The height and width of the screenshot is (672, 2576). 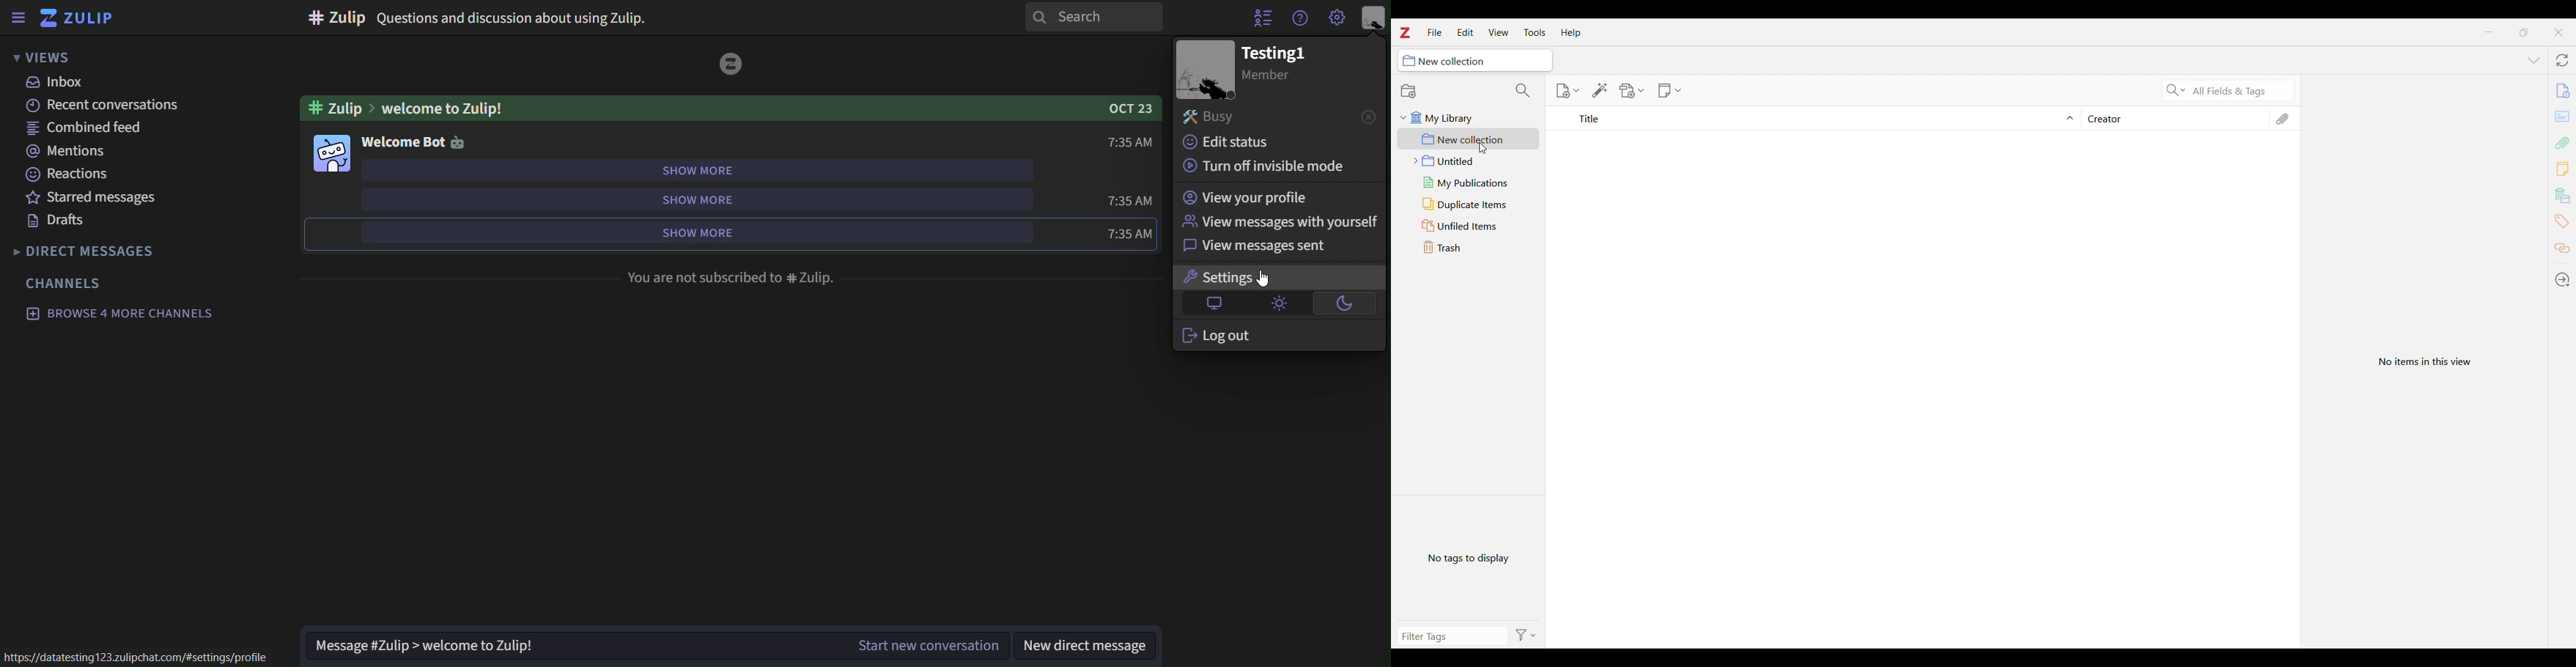 I want to click on mentions, so click(x=66, y=150).